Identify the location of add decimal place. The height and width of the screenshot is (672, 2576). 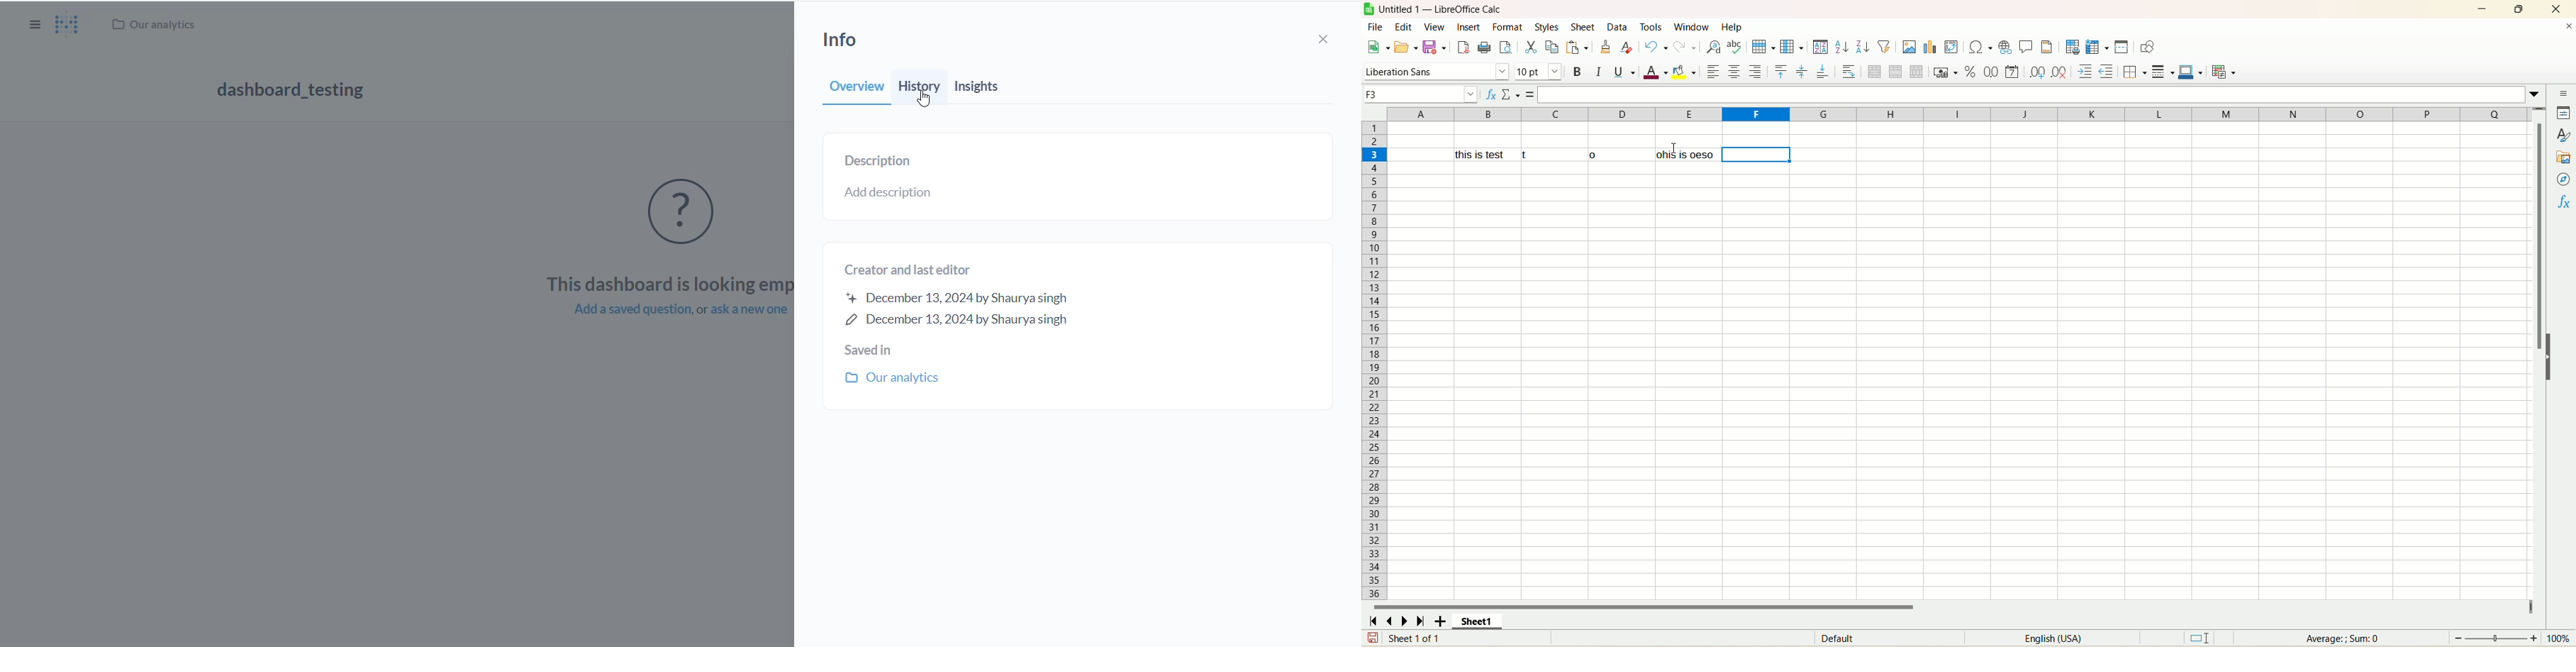
(2039, 72).